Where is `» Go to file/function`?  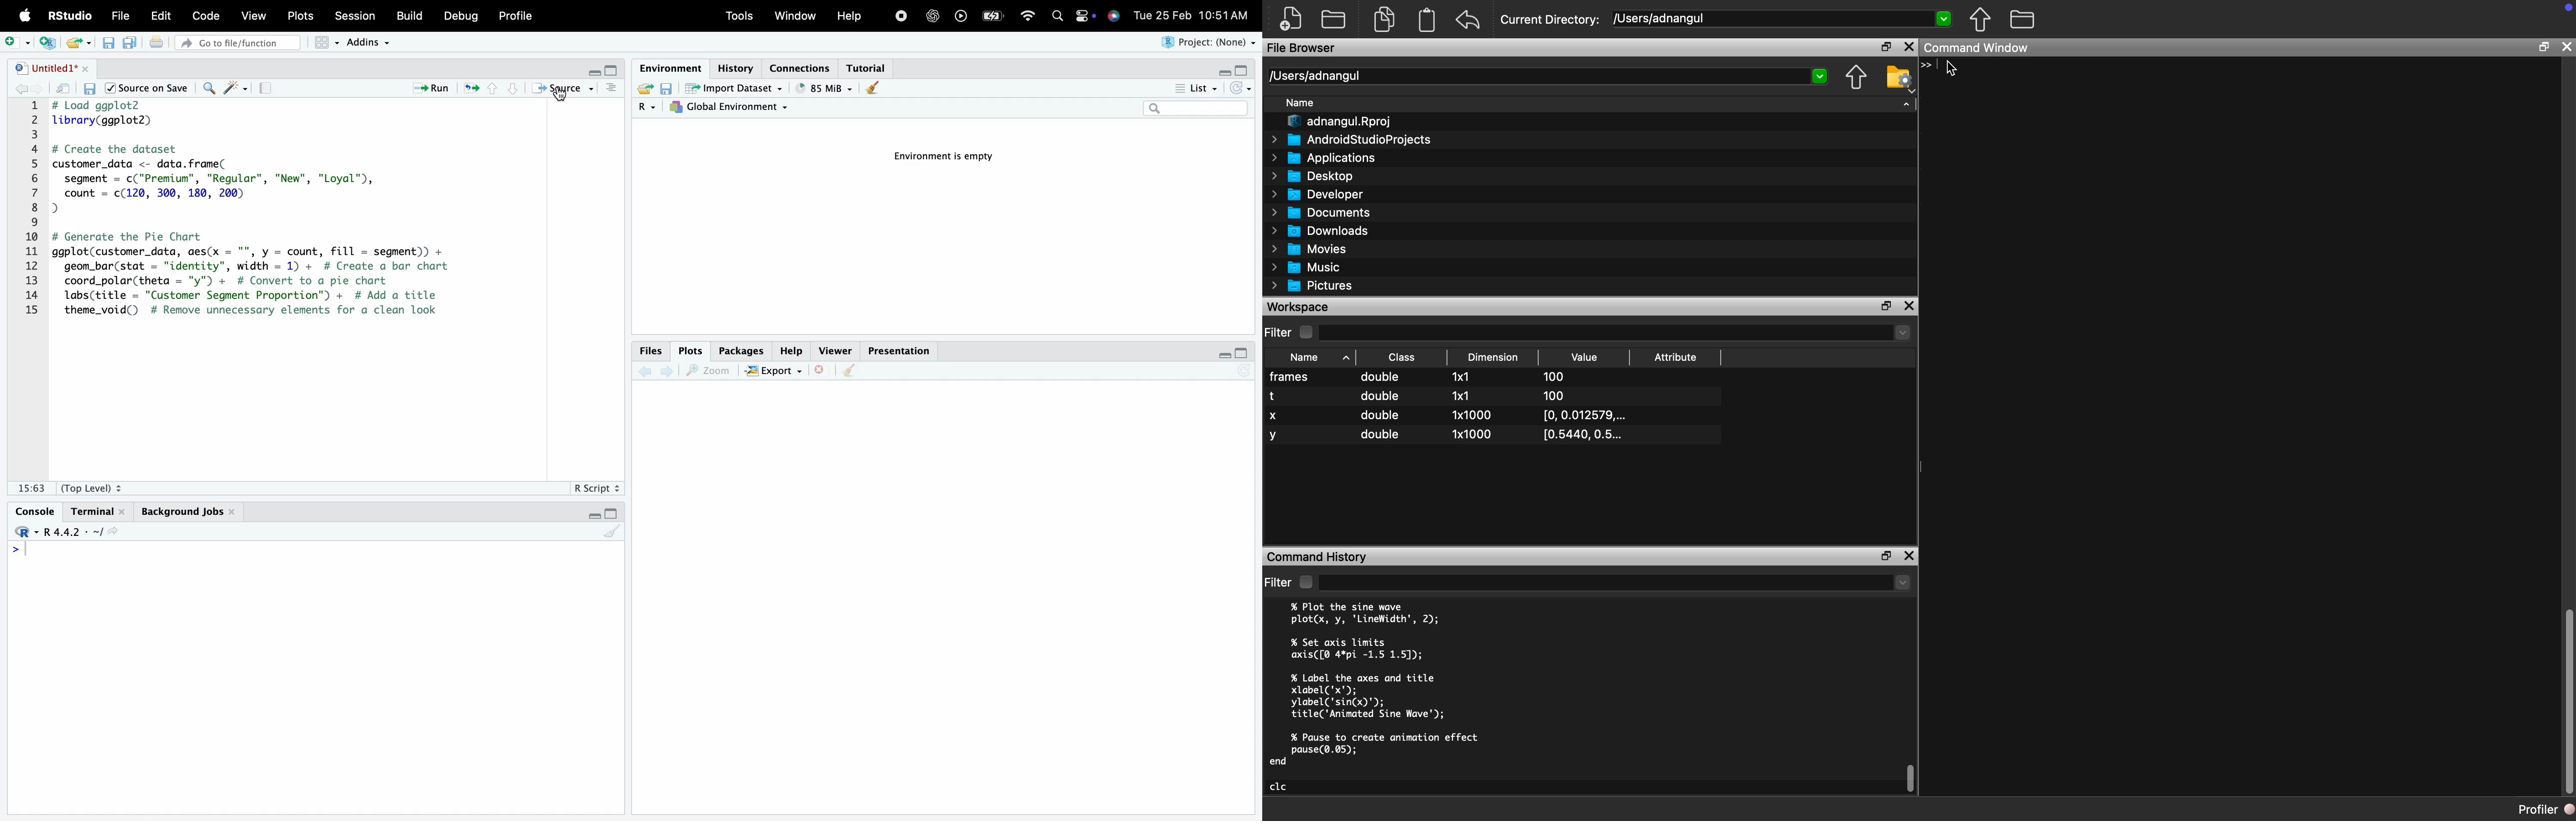
» Go to file/function is located at coordinates (237, 42).